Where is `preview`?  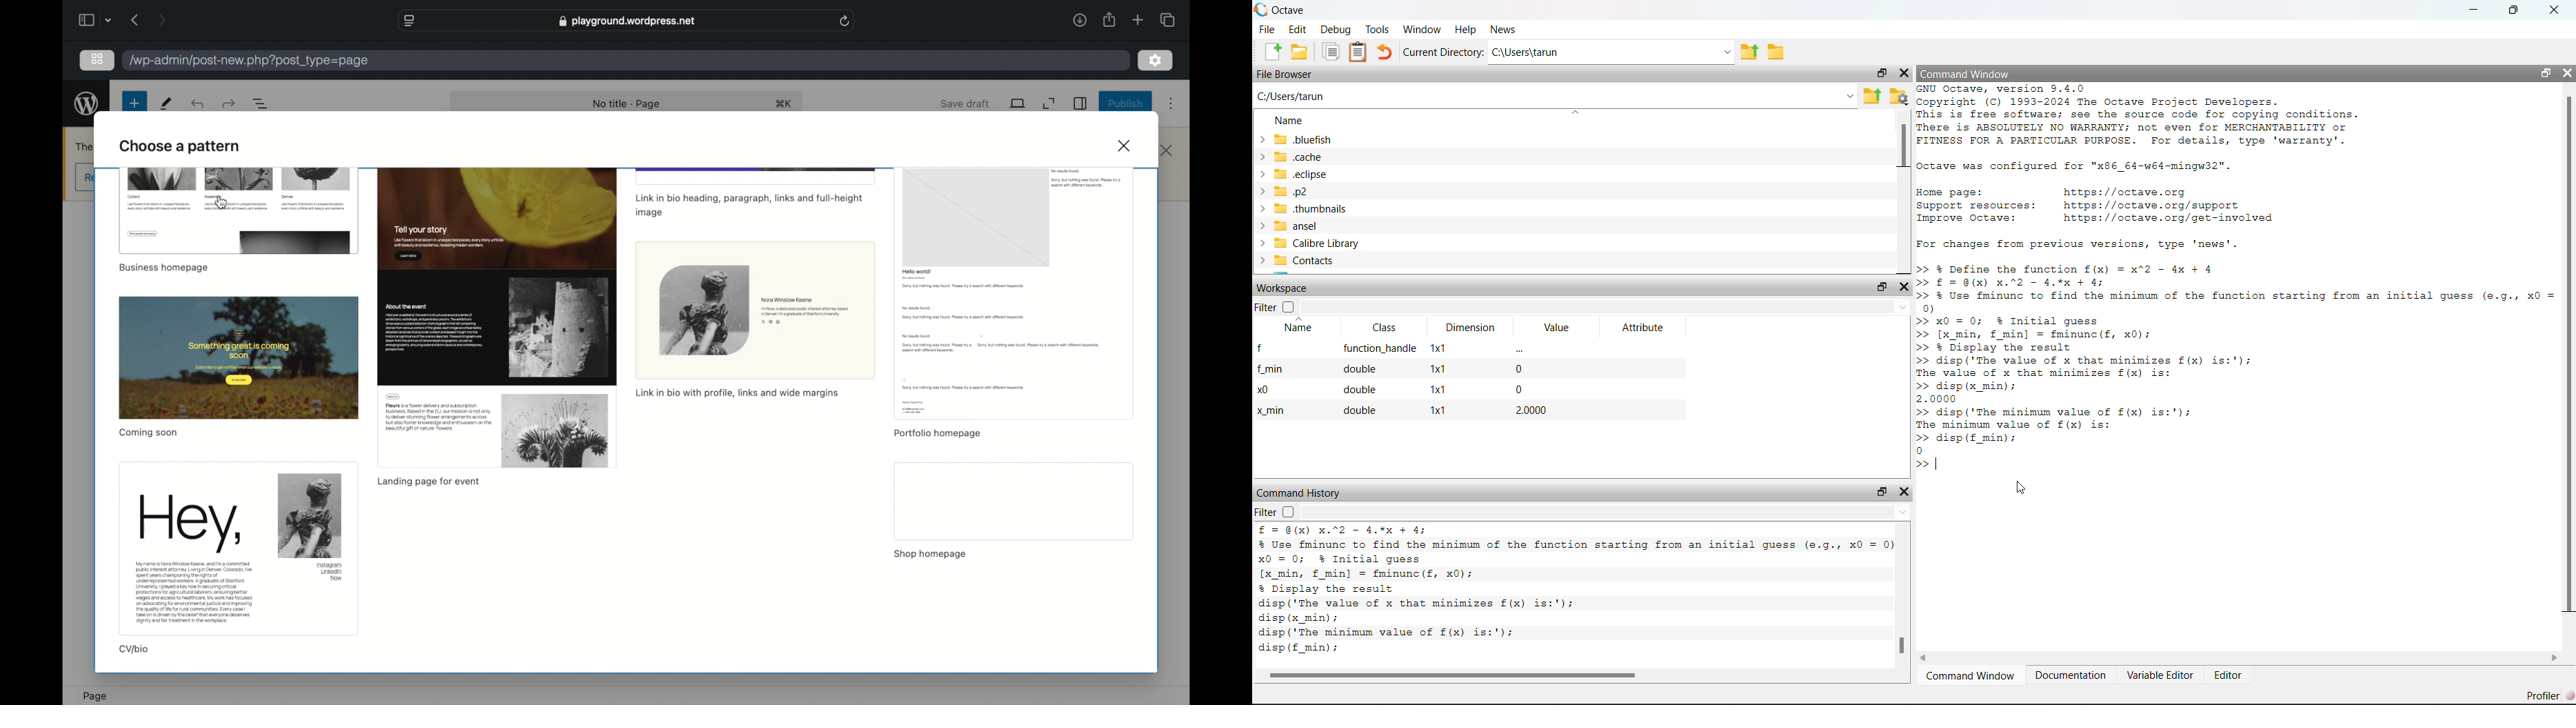
preview is located at coordinates (239, 209).